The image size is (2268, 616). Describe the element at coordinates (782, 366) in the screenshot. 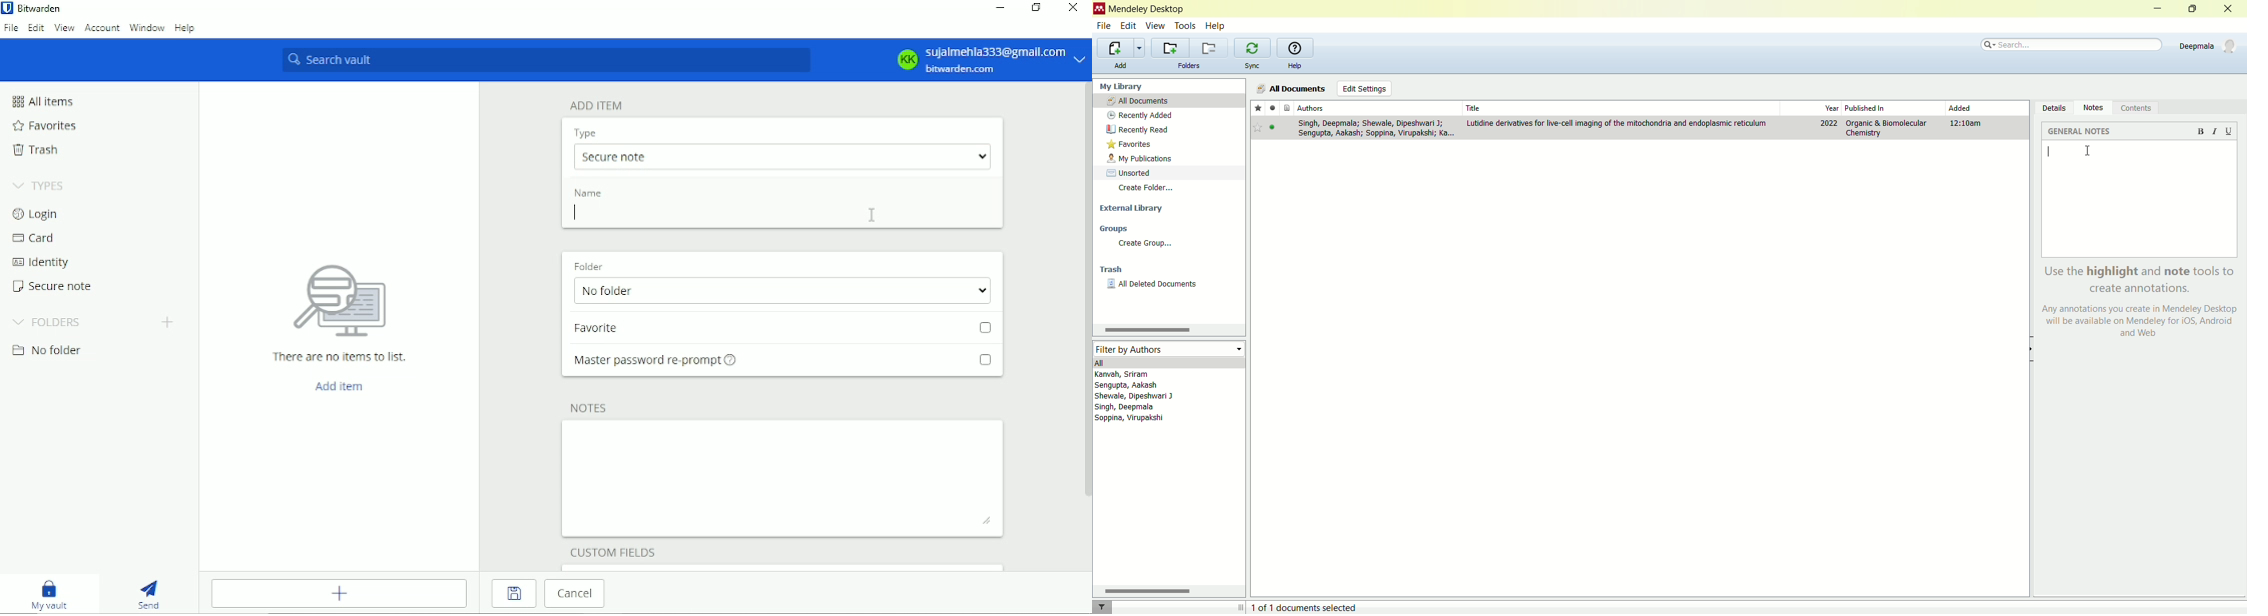

I see `Master password re-prompt` at that location.